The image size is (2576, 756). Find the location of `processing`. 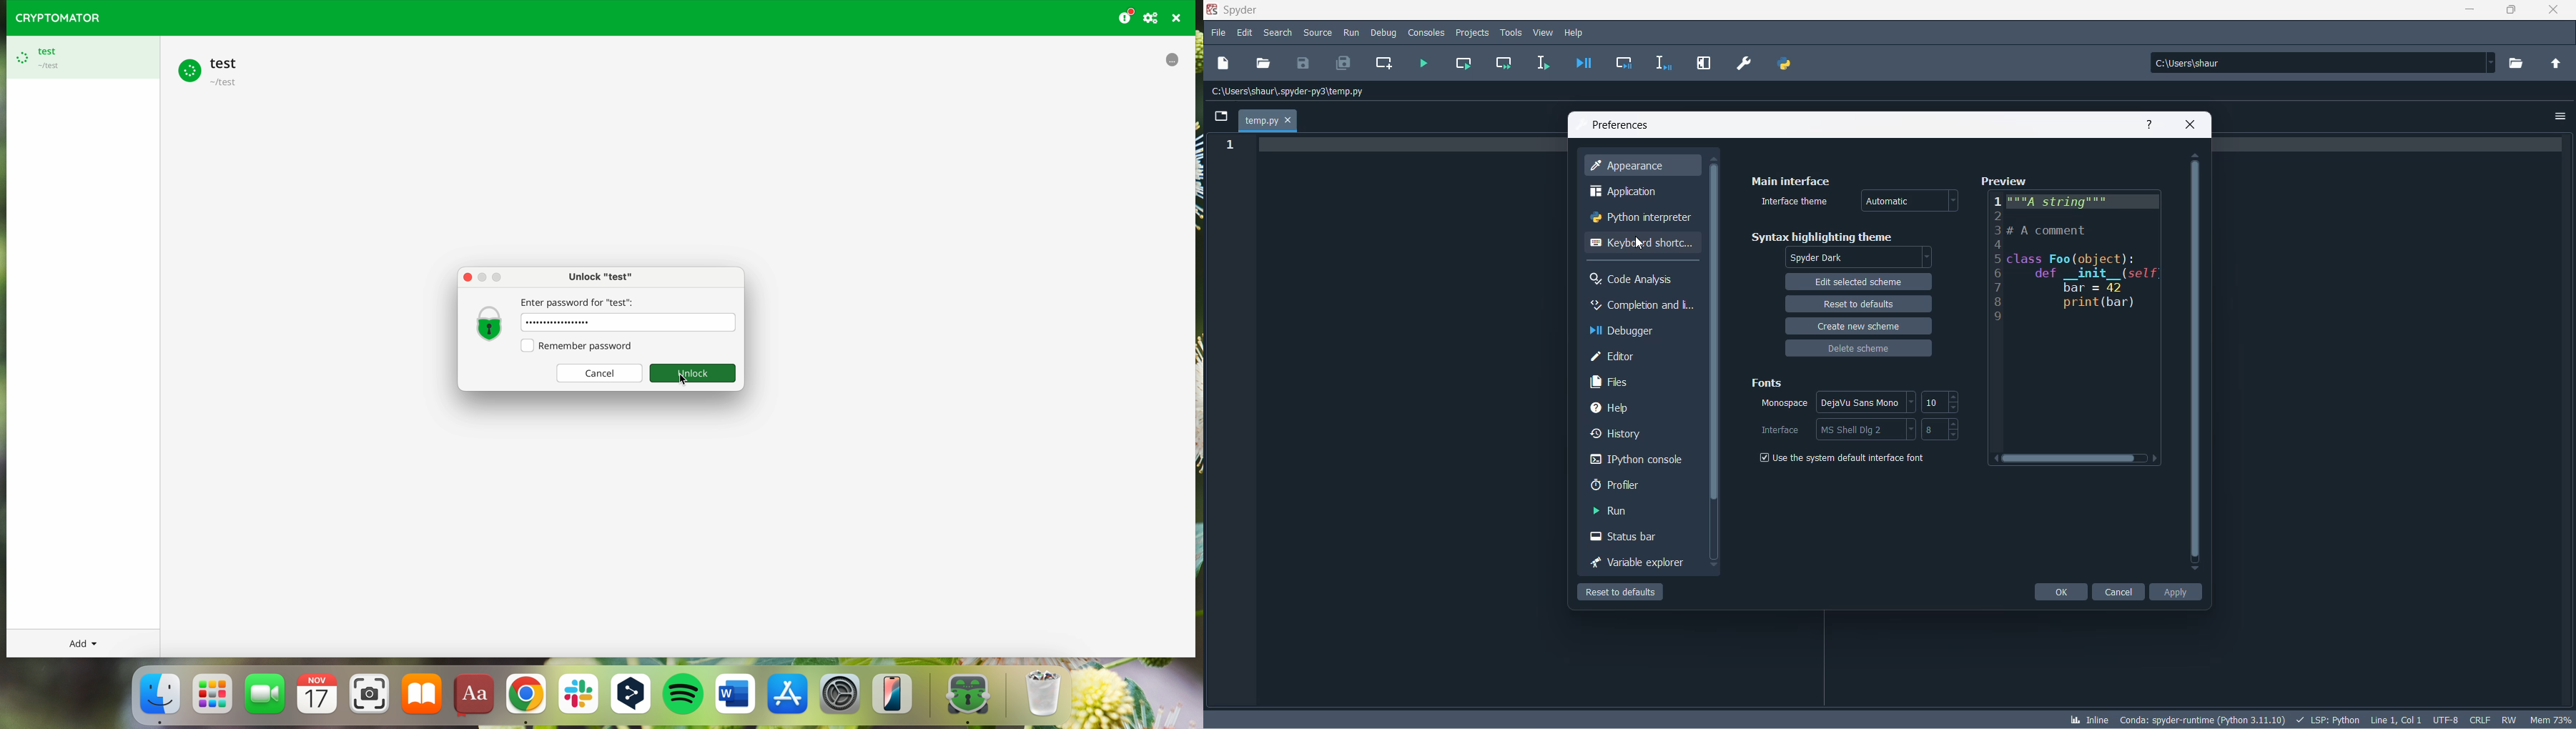

processing is located at coordinates (1171, 59).